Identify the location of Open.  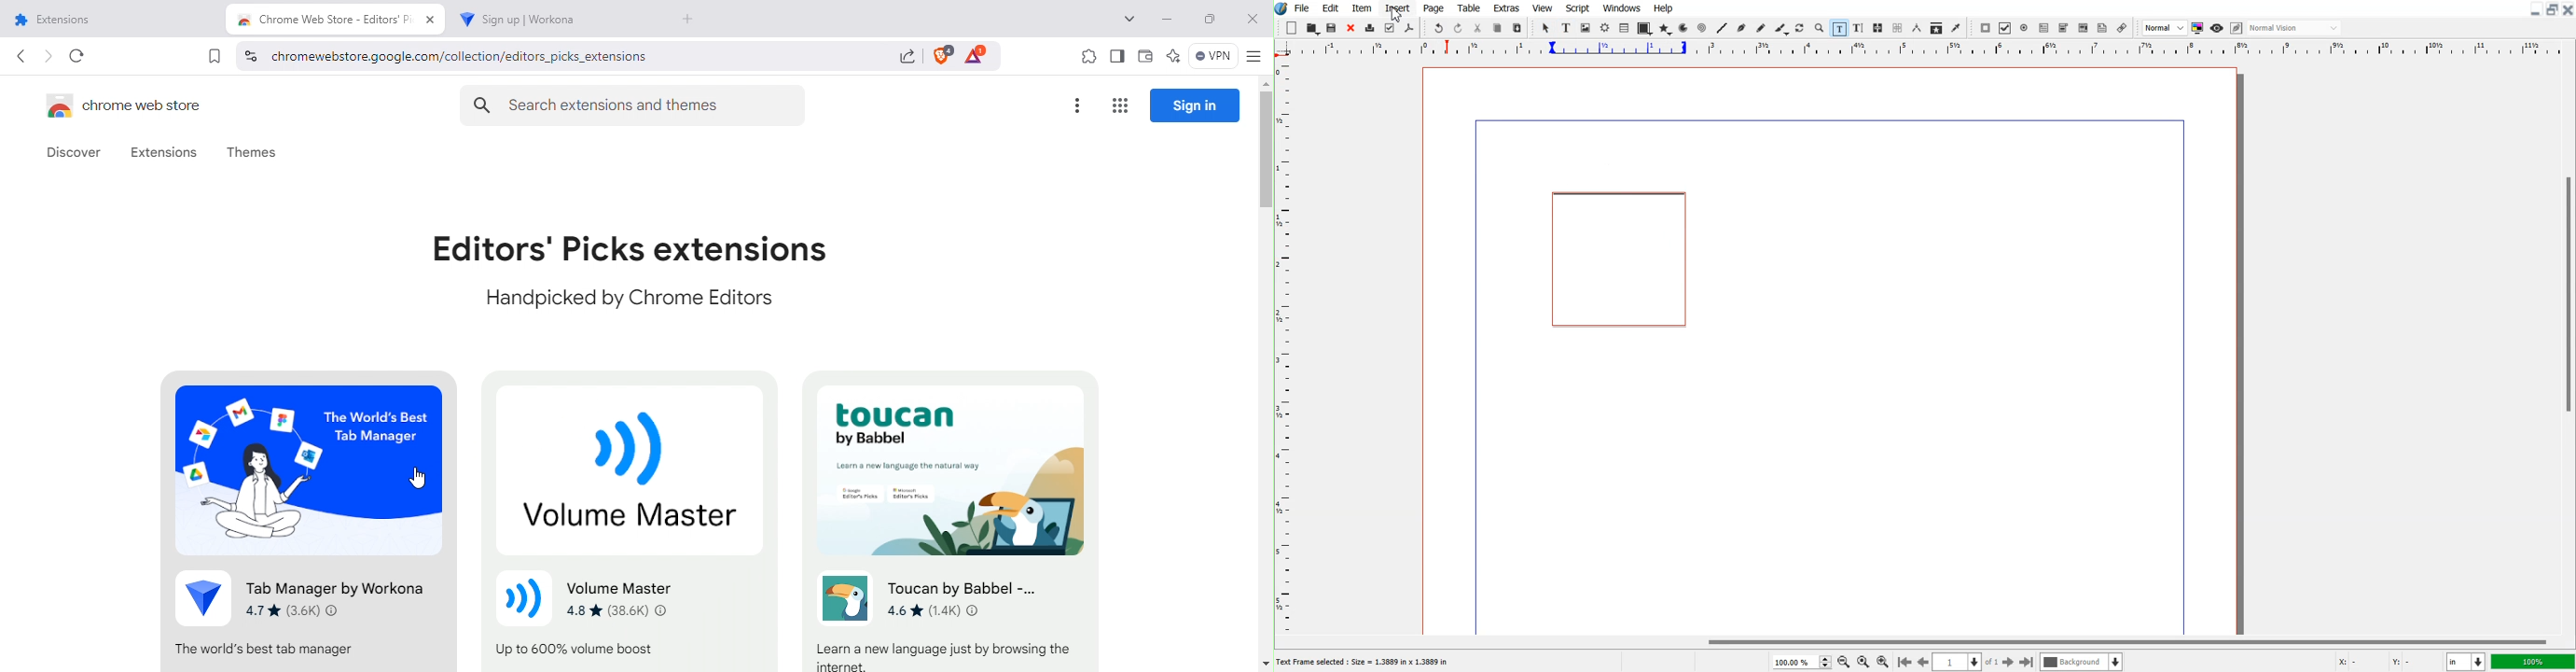
(1313, 29).